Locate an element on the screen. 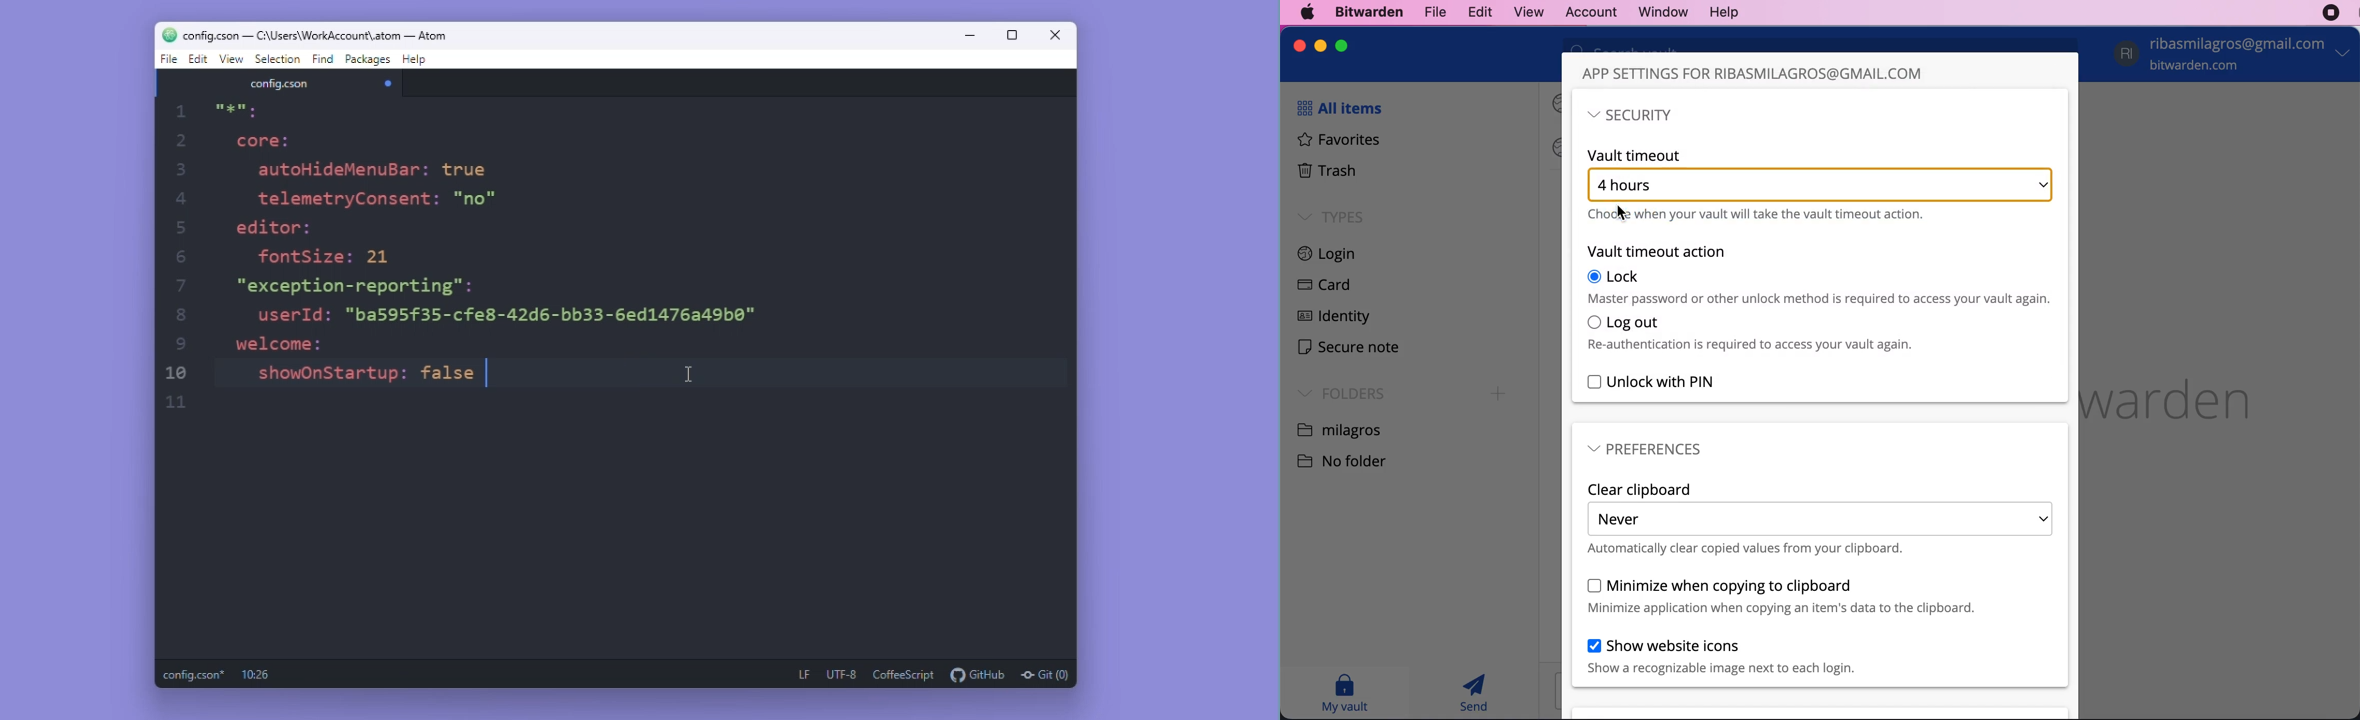  bitwarden is located at coordinates (1367, 13).